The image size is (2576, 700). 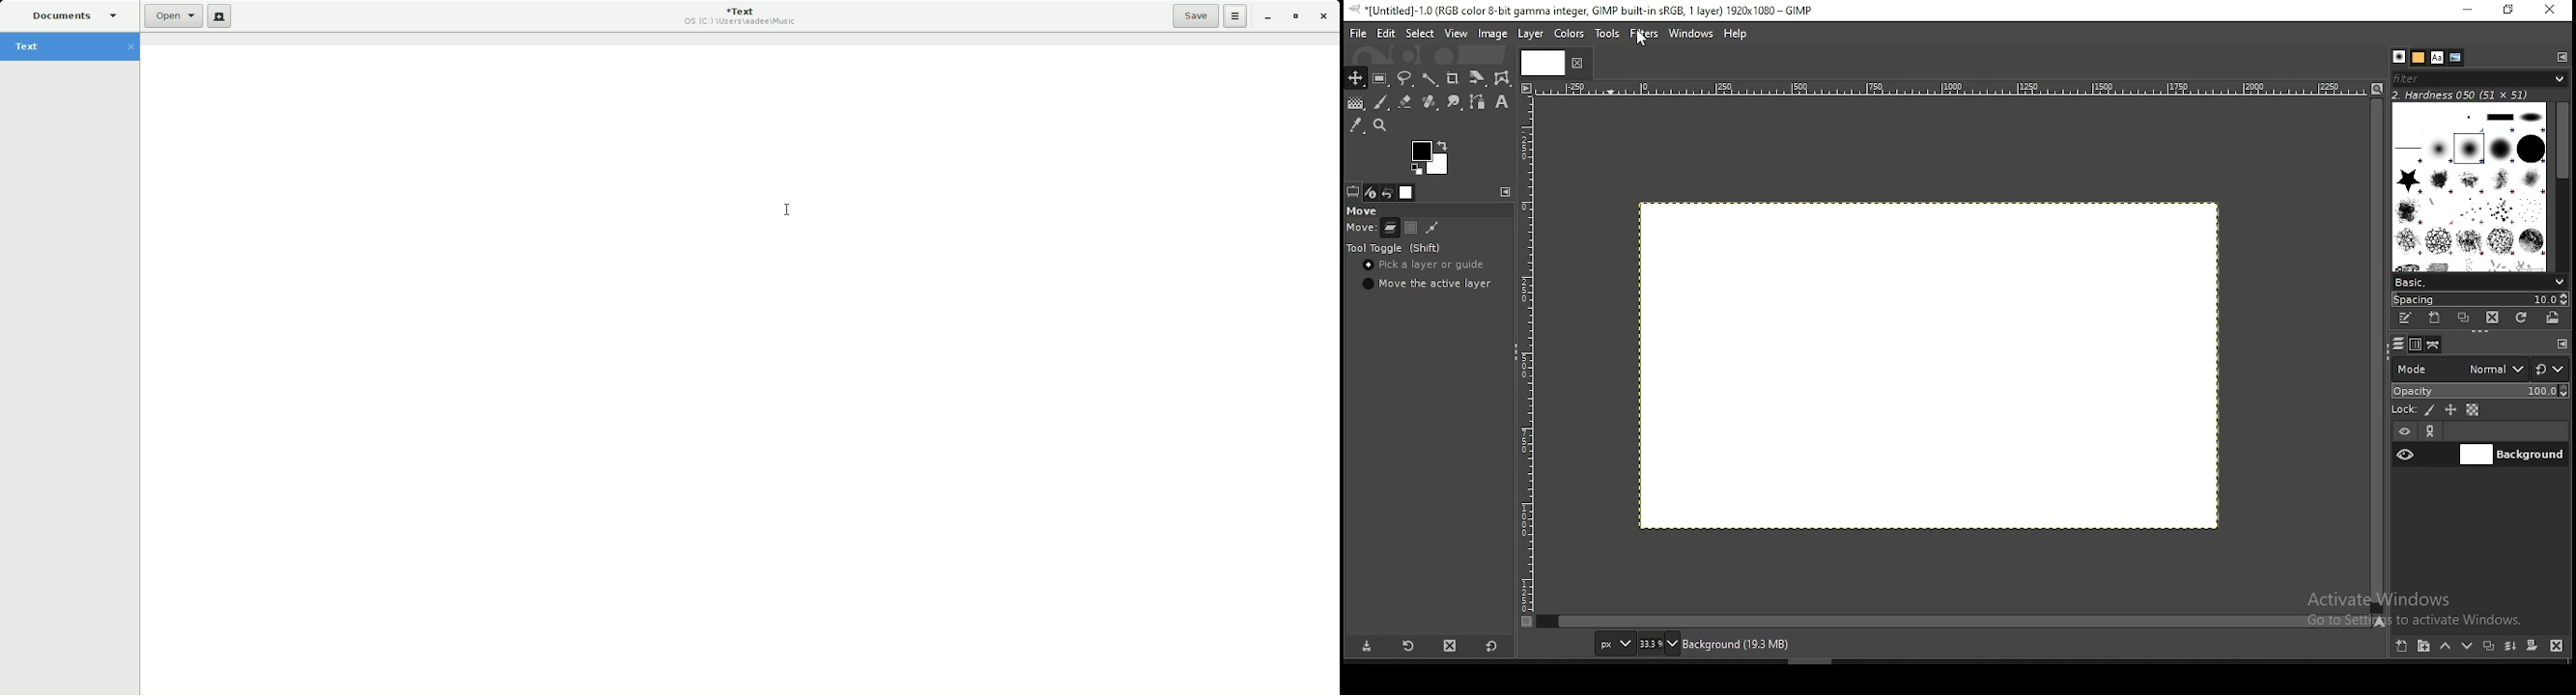 What do you see at coordinates (1397, 249) in the screenshot?
I see `tool toggle` at bounding box center [1397, 249].